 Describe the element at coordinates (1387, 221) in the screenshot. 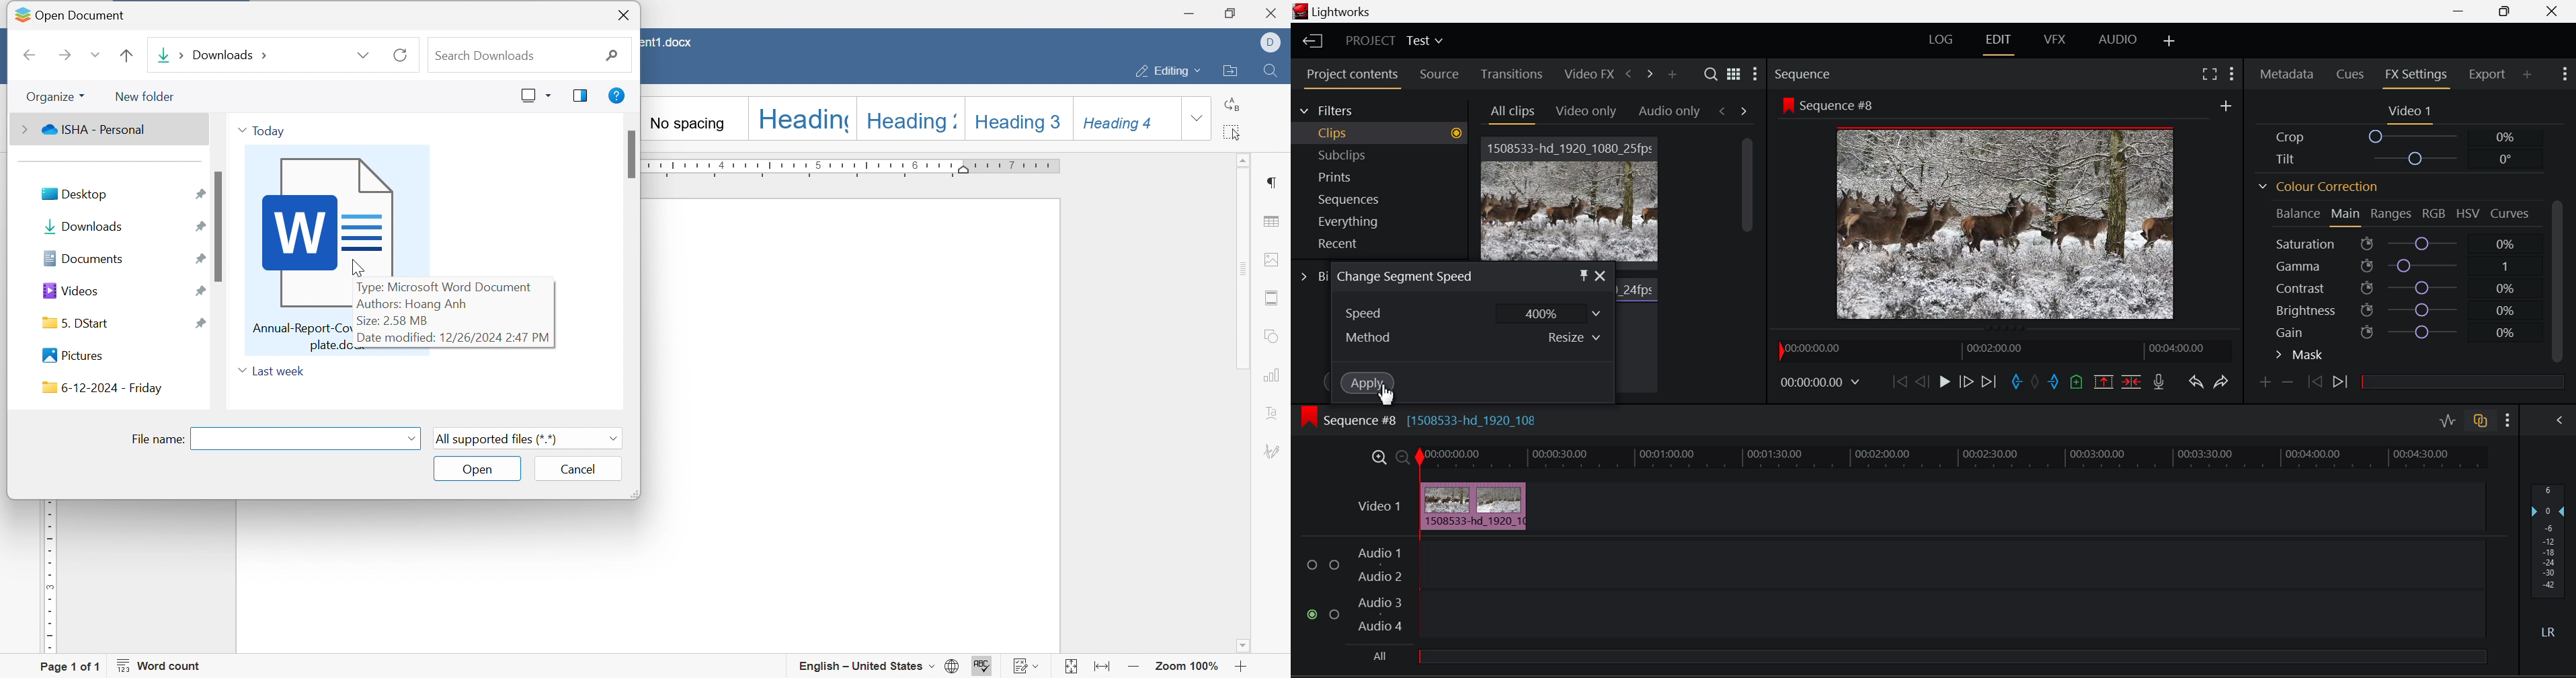

I see `Everything` at that location.